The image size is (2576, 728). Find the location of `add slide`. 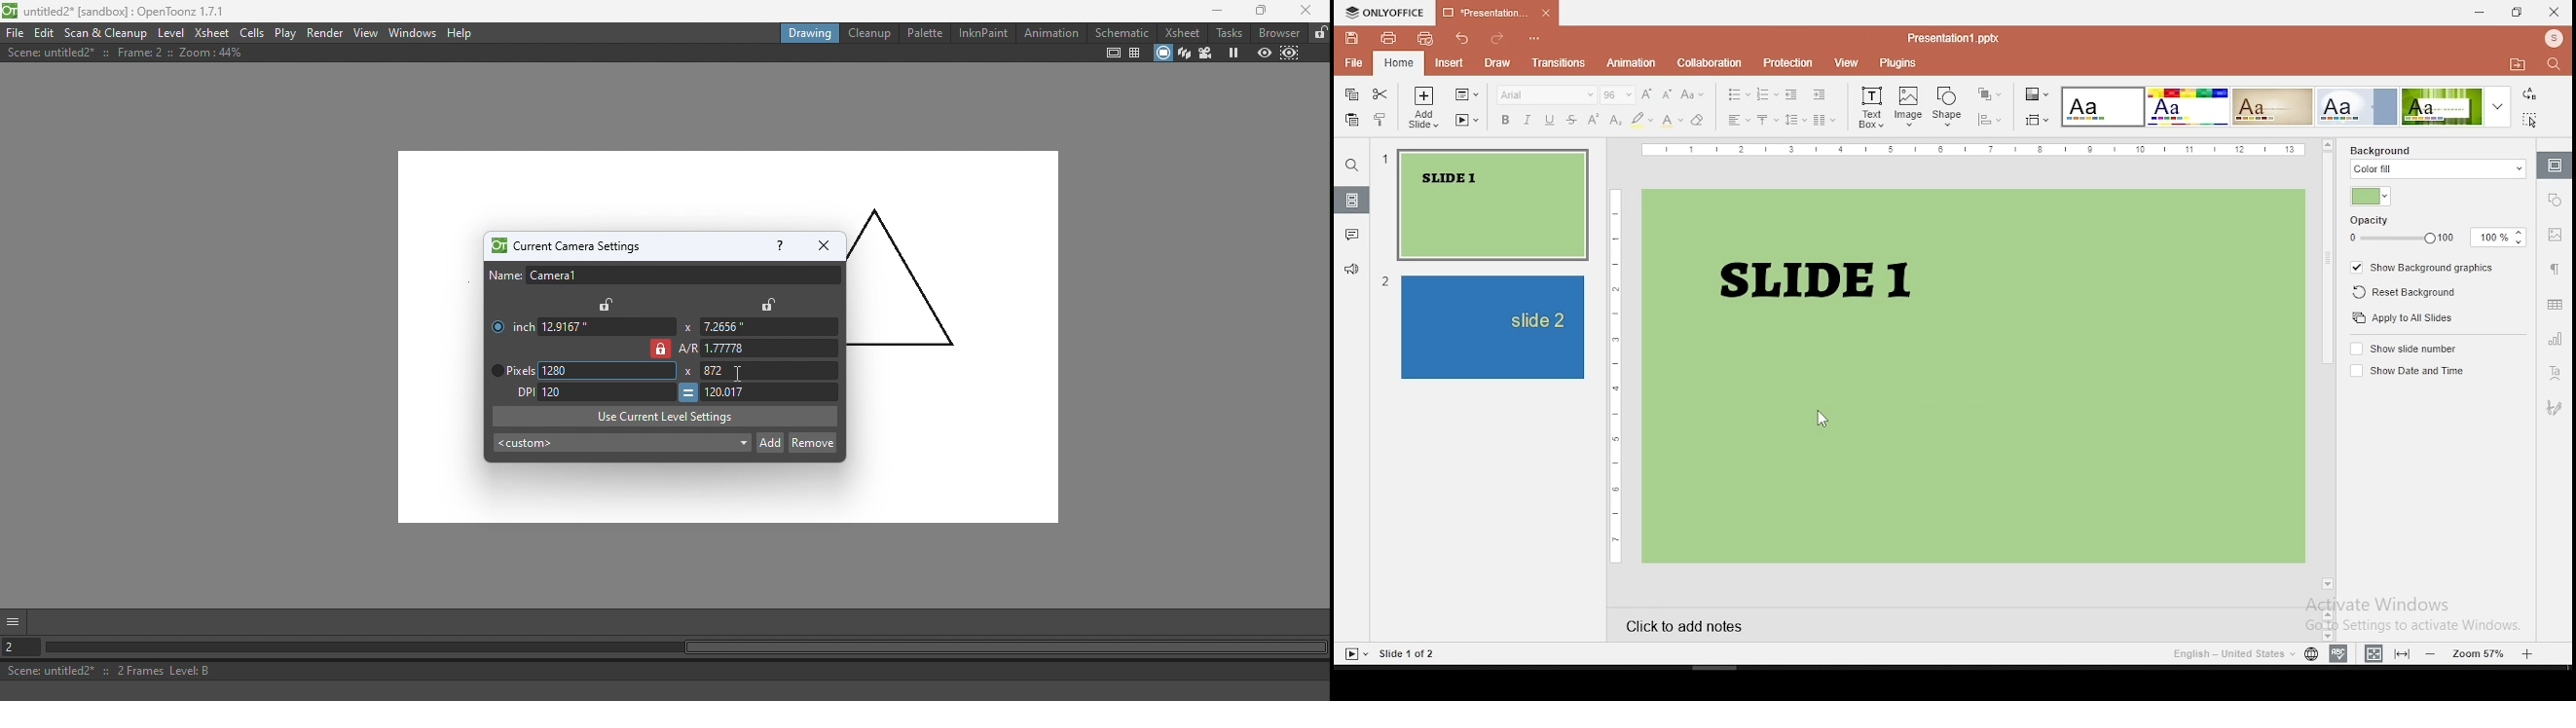

add slide is located at coordinates (1423, 96).